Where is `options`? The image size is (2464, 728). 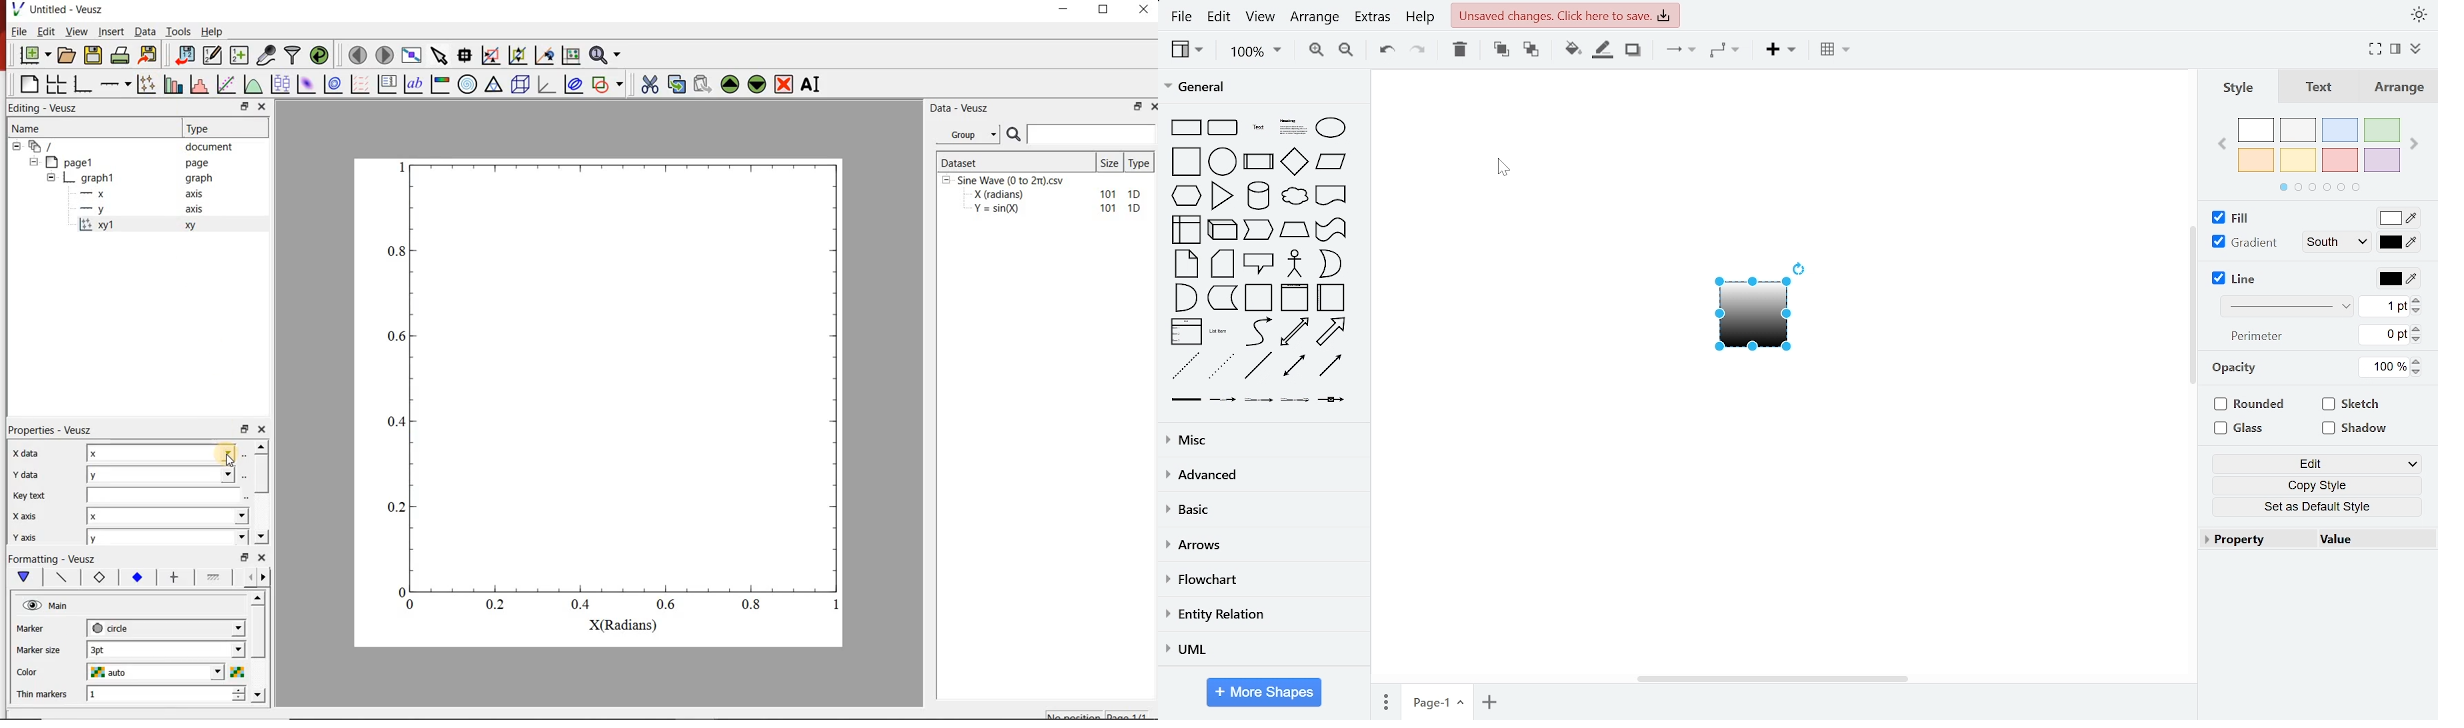
options is located at coordinates (172, 578).